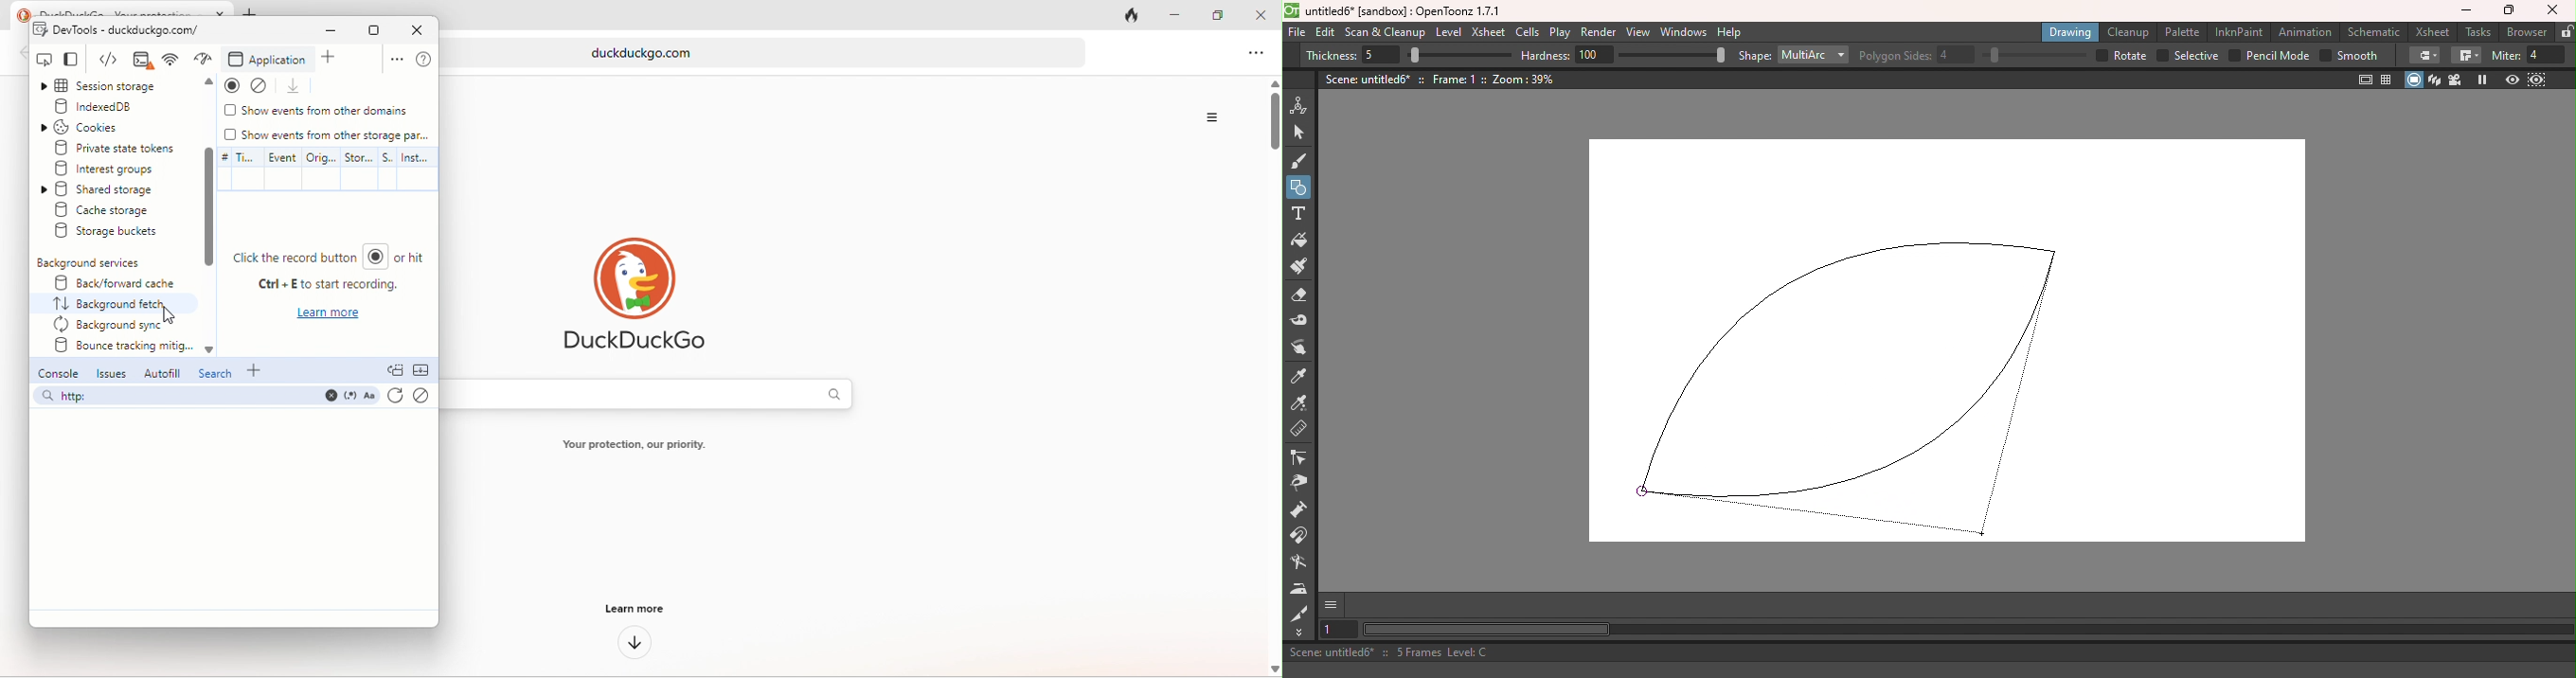 This screenshot has height=700, width=2576. What do you see at coordinates (1212, 117) in the screenshot?
I see `Options` at bounding box center [1212, 117].